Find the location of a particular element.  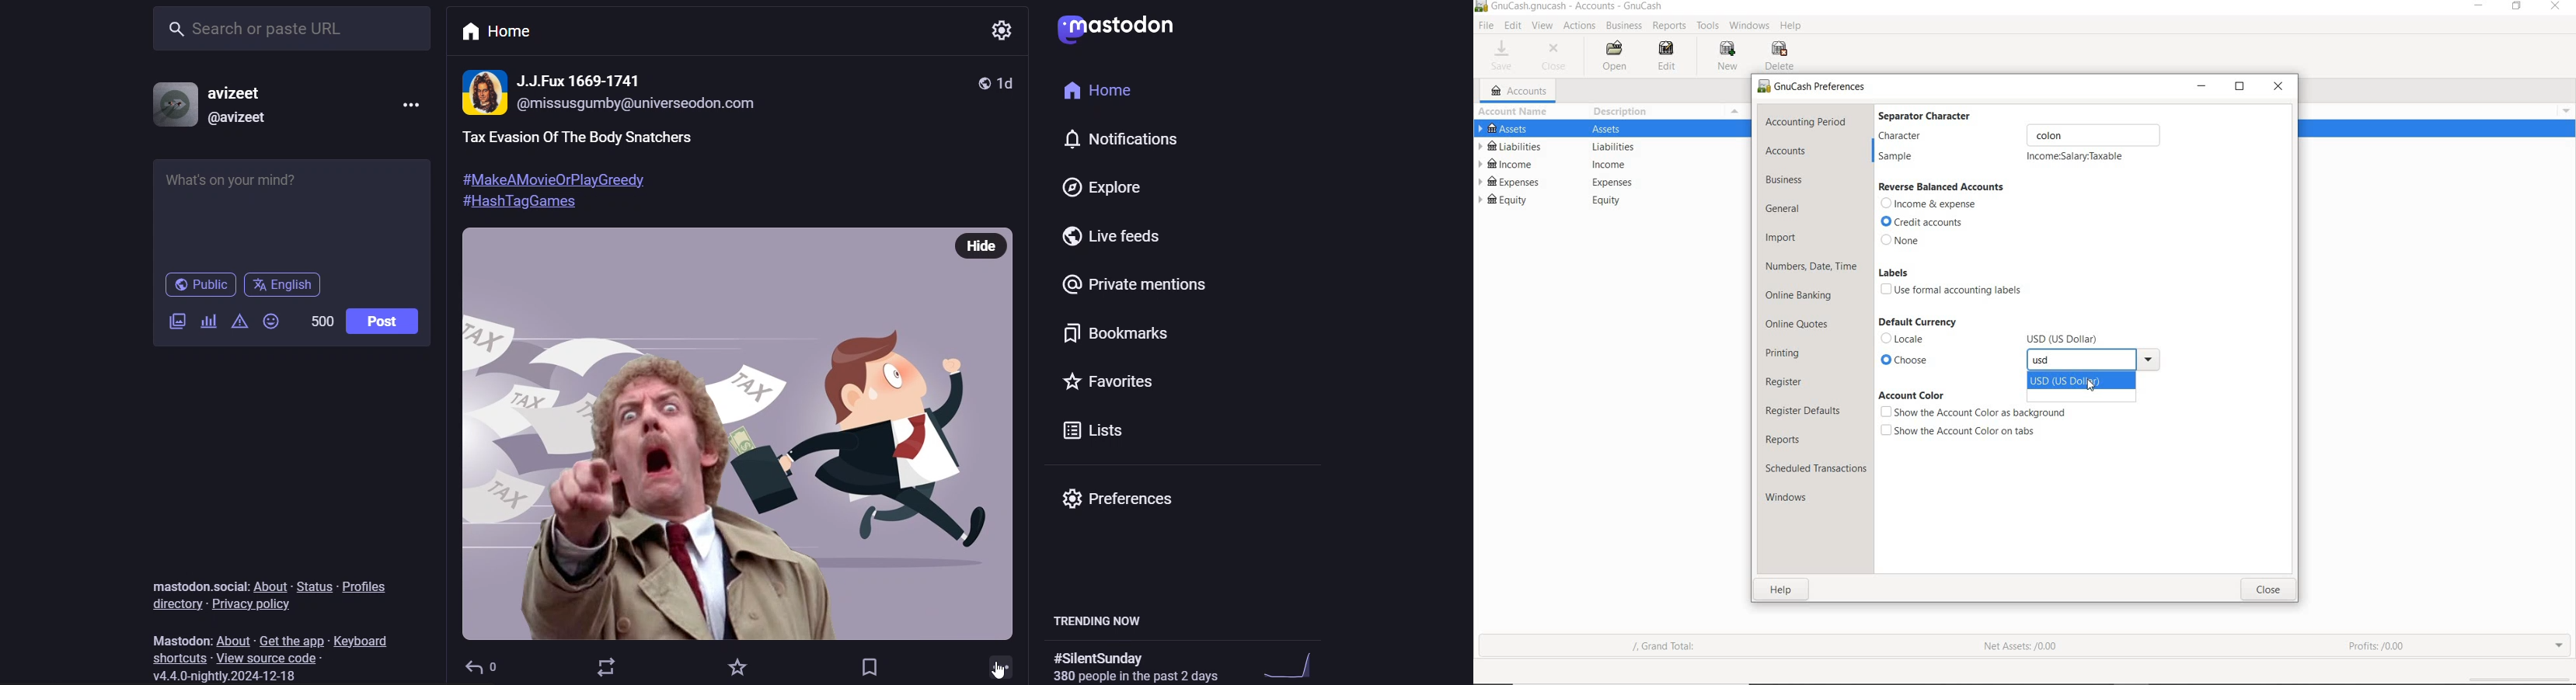

 is located at coordinates (2065, 339).